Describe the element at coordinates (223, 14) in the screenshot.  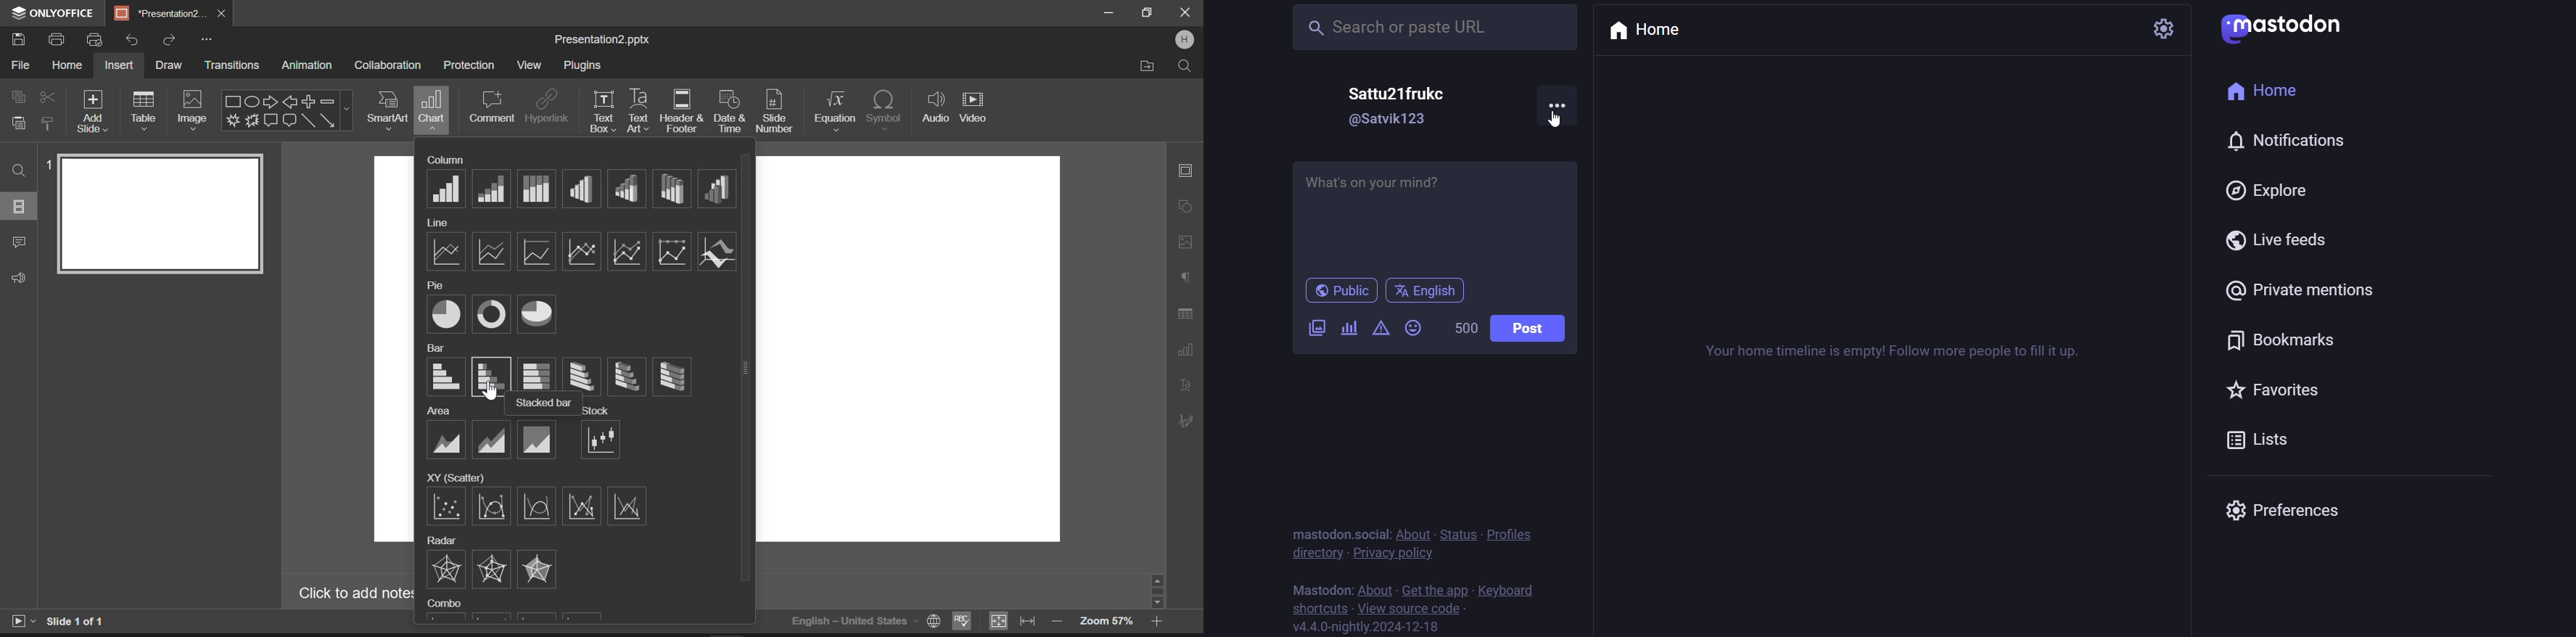
I see `Close Tab` at that location.